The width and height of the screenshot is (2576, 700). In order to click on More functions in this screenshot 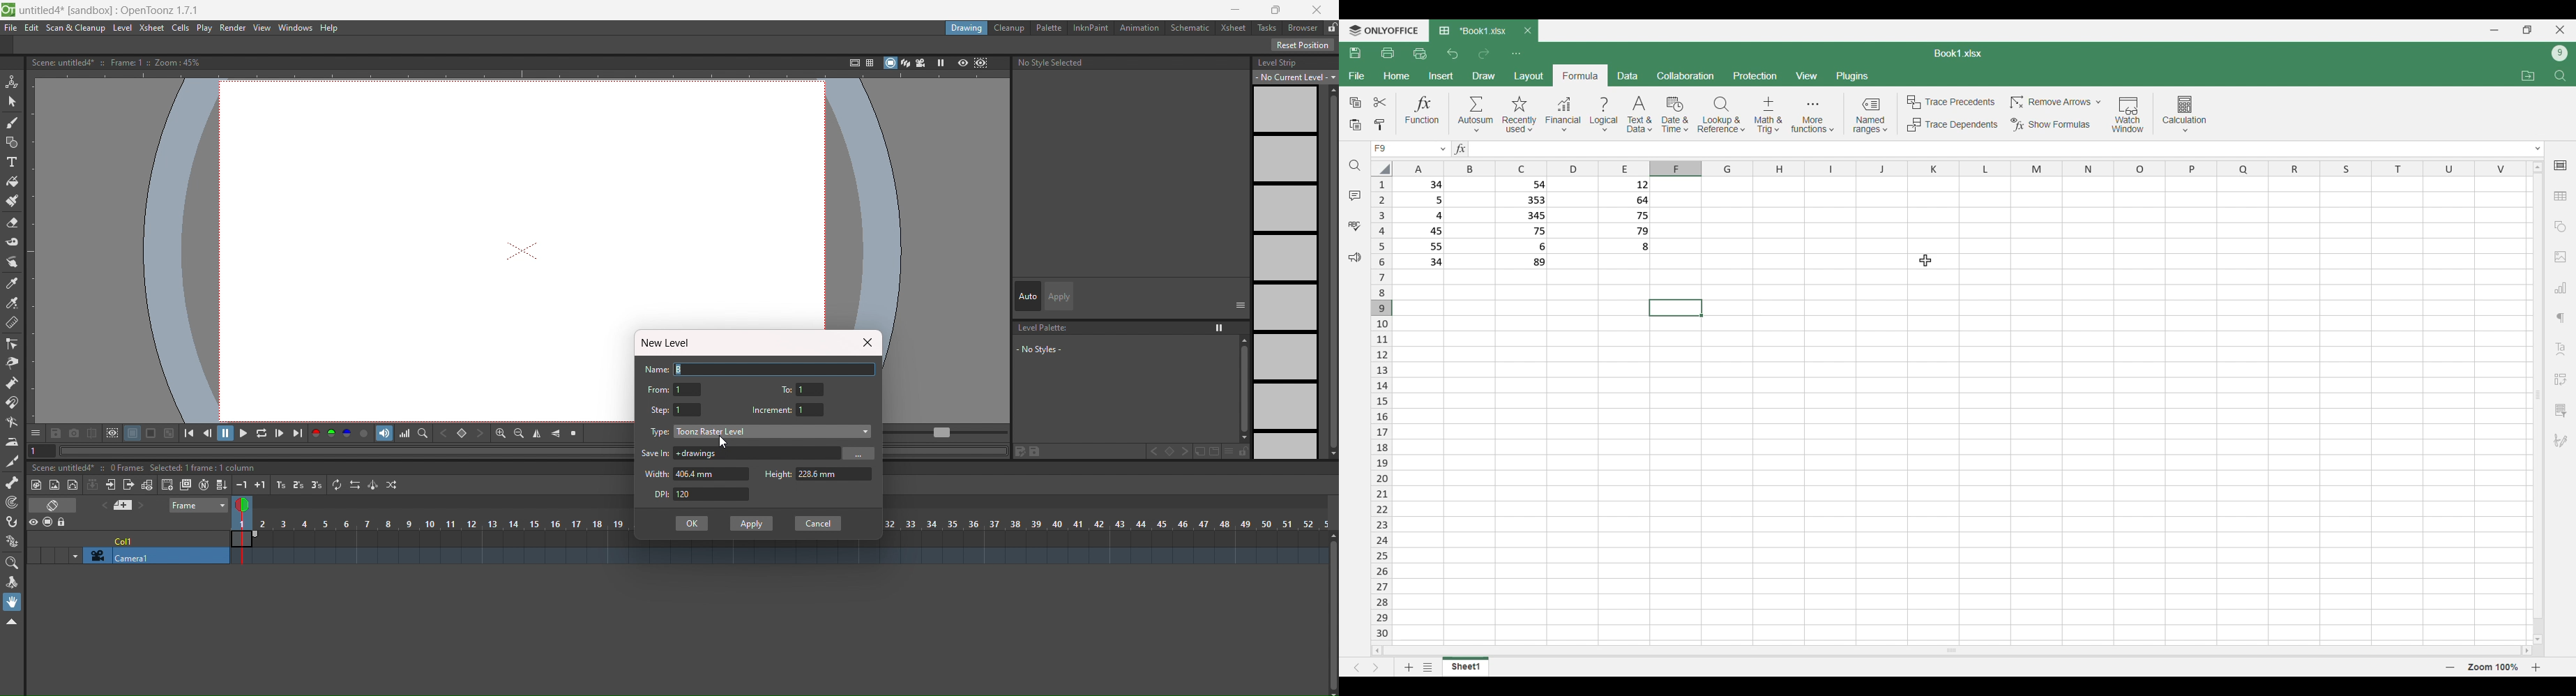, I will do `click(1813, 115)`.